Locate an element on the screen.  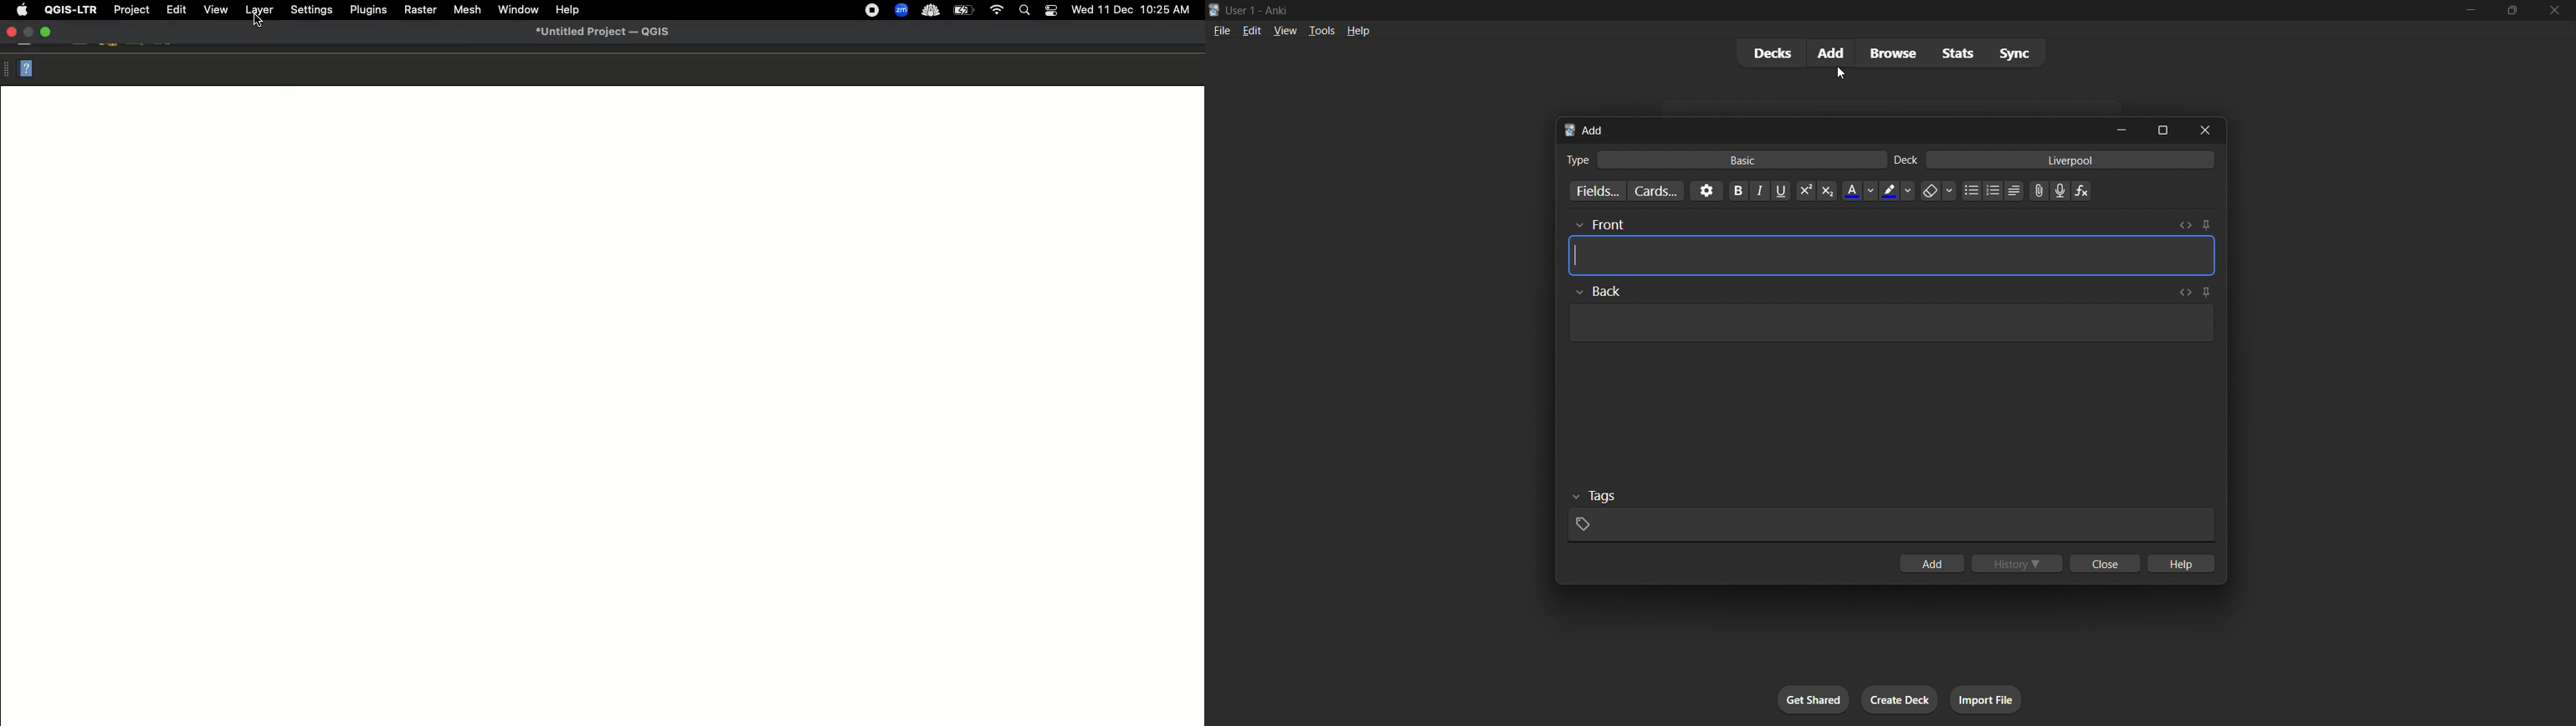
Cursor is located at coordinates (1842, 72).